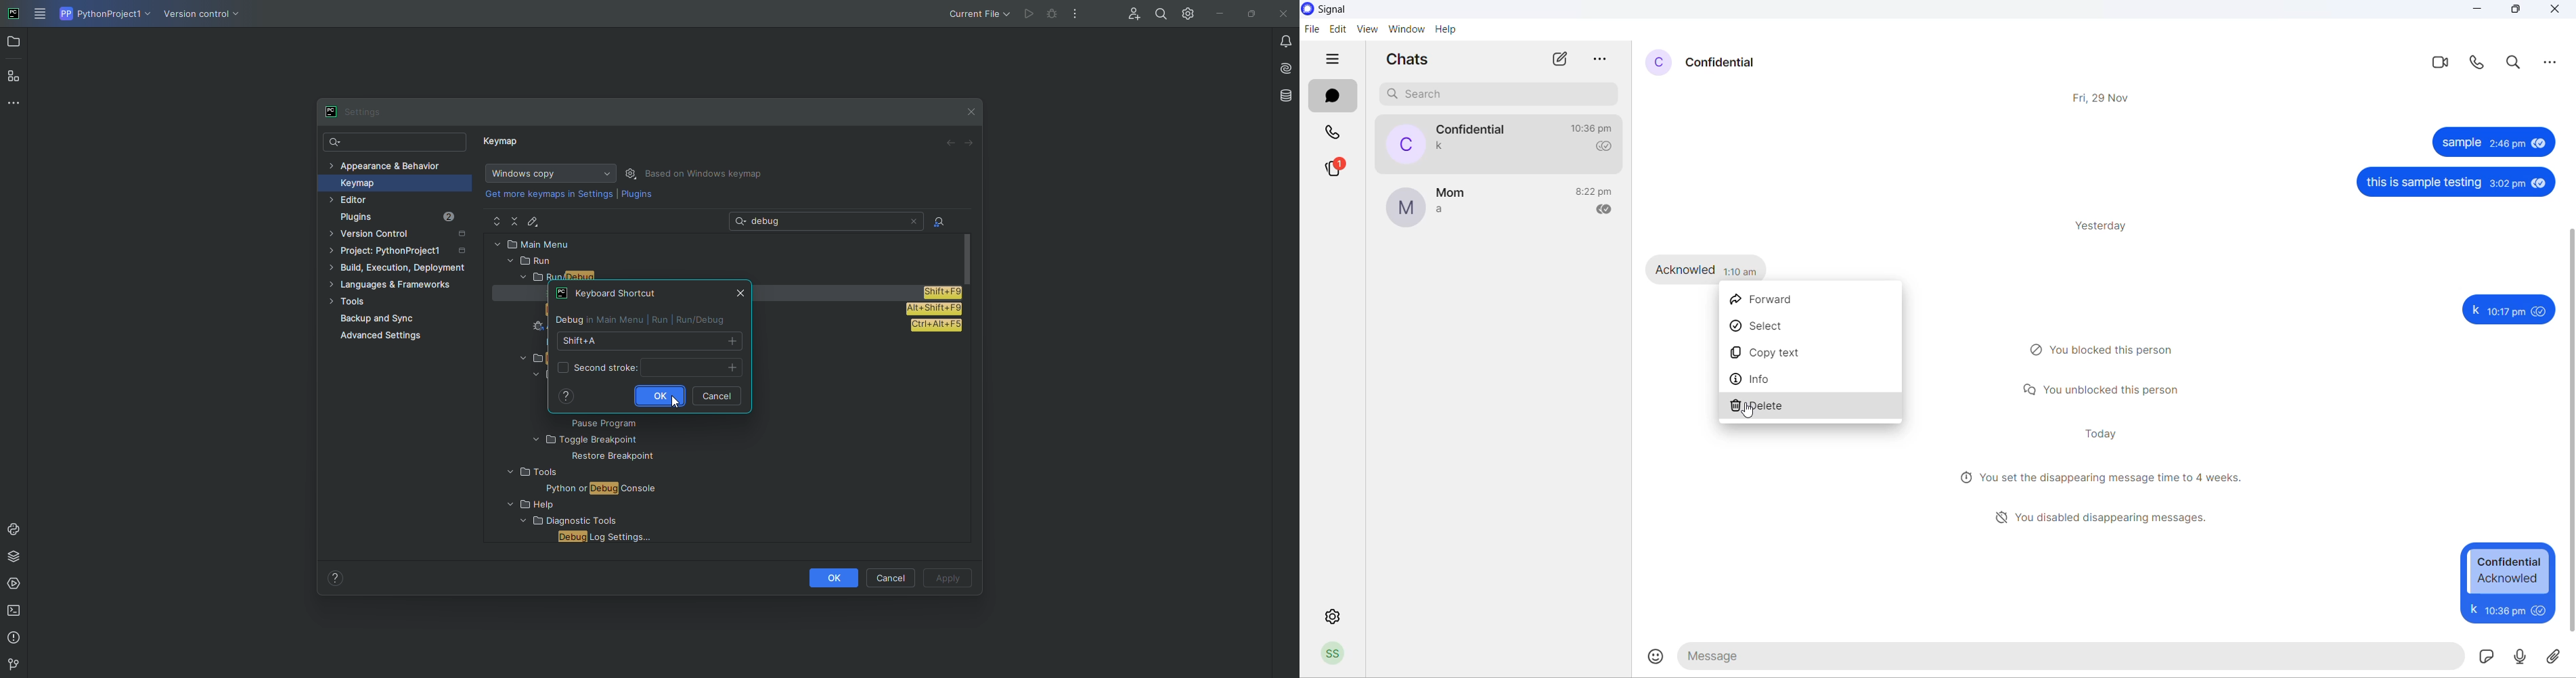  Describe the element at coordinates (2103, 476) in the screenshot. I see `disappearing message notification` at that location.